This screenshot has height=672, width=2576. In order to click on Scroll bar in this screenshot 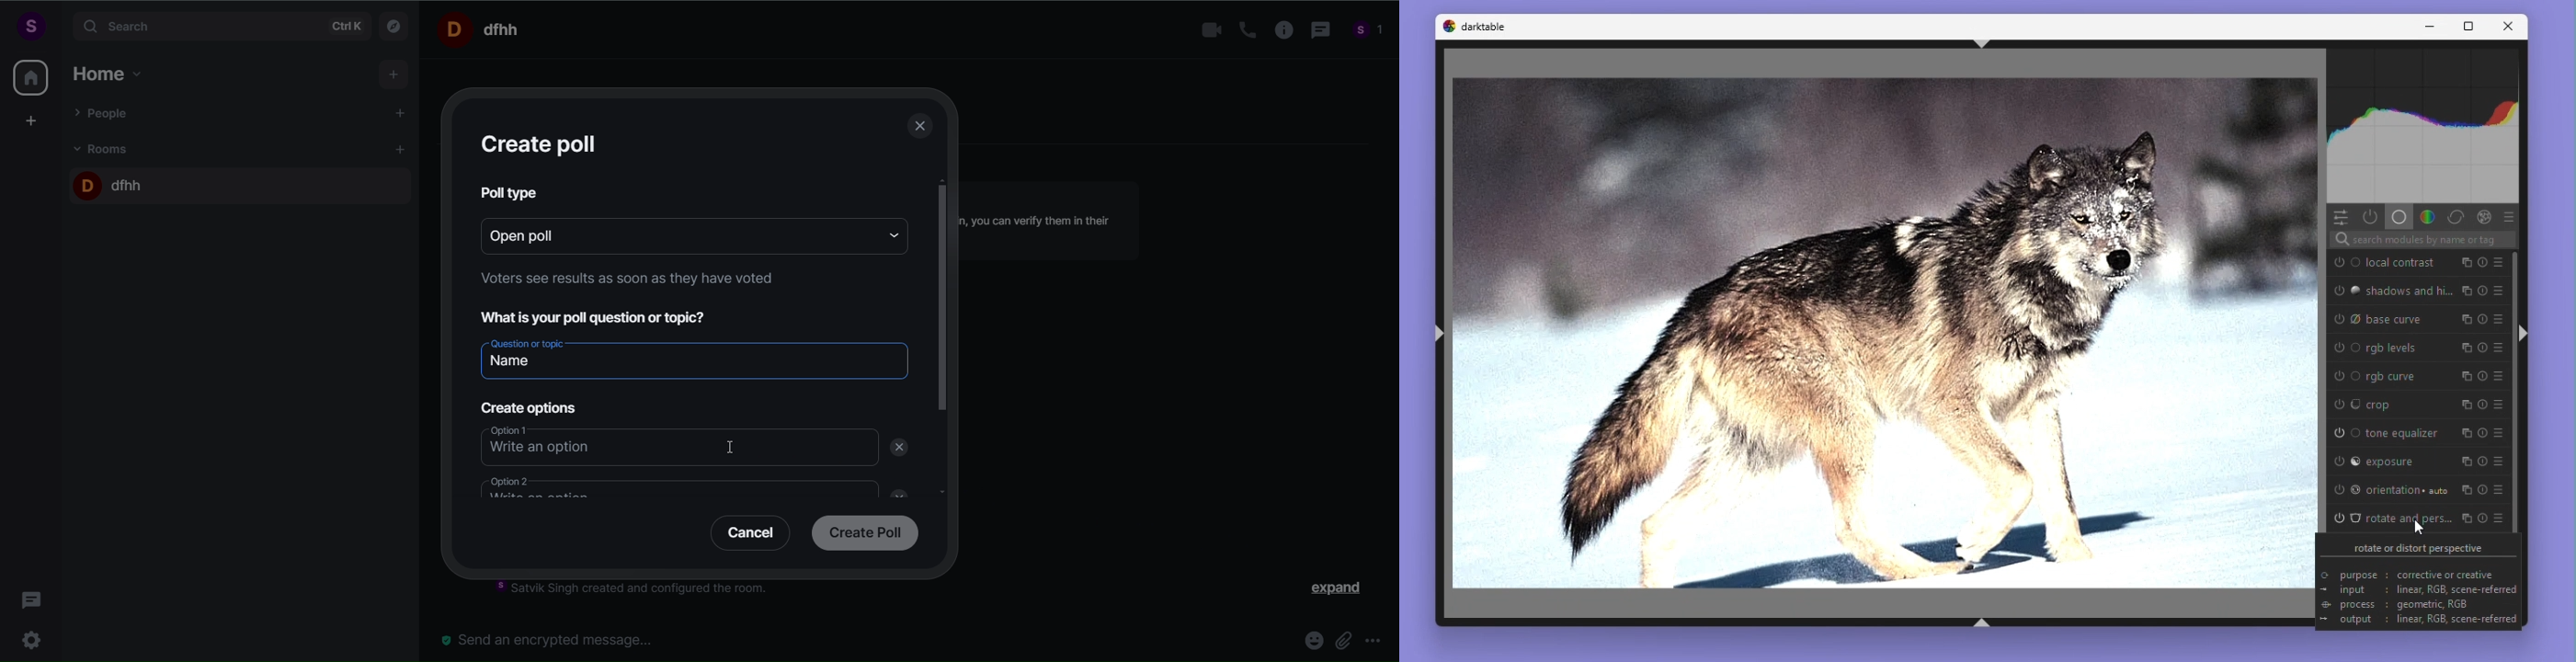, I will do `click(943, 368)`.